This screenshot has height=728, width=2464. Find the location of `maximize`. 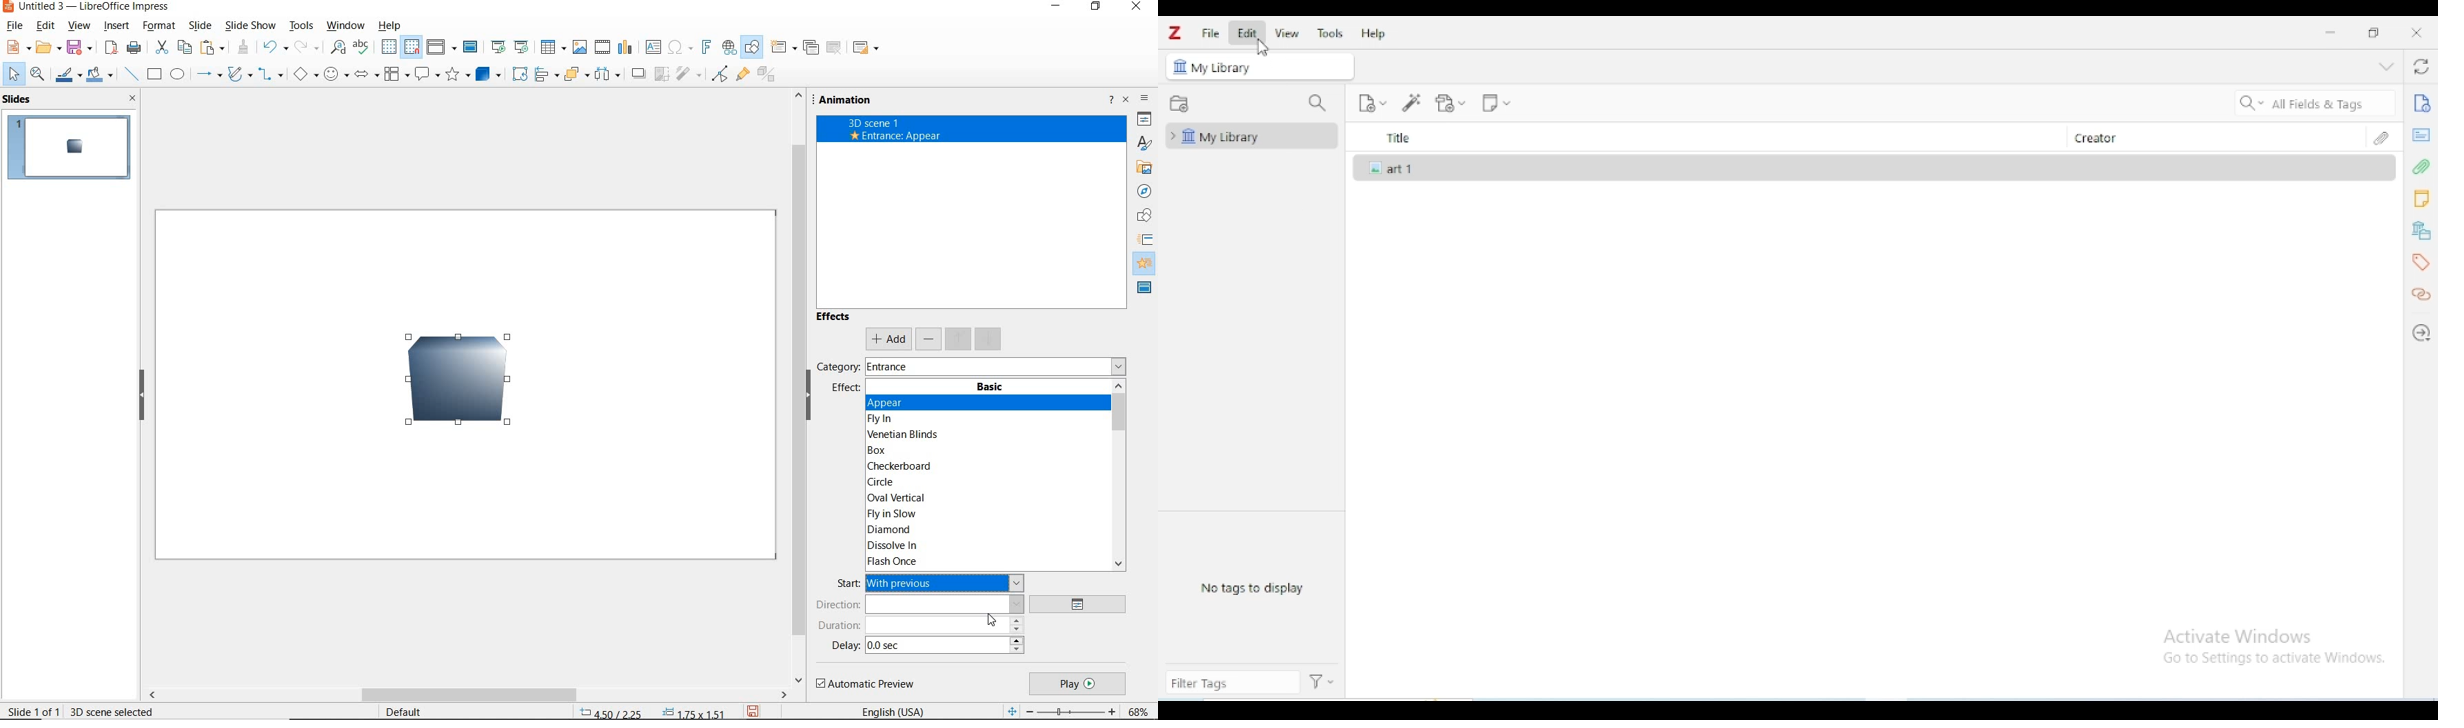

maximize is located at coordinates (2373, 32).